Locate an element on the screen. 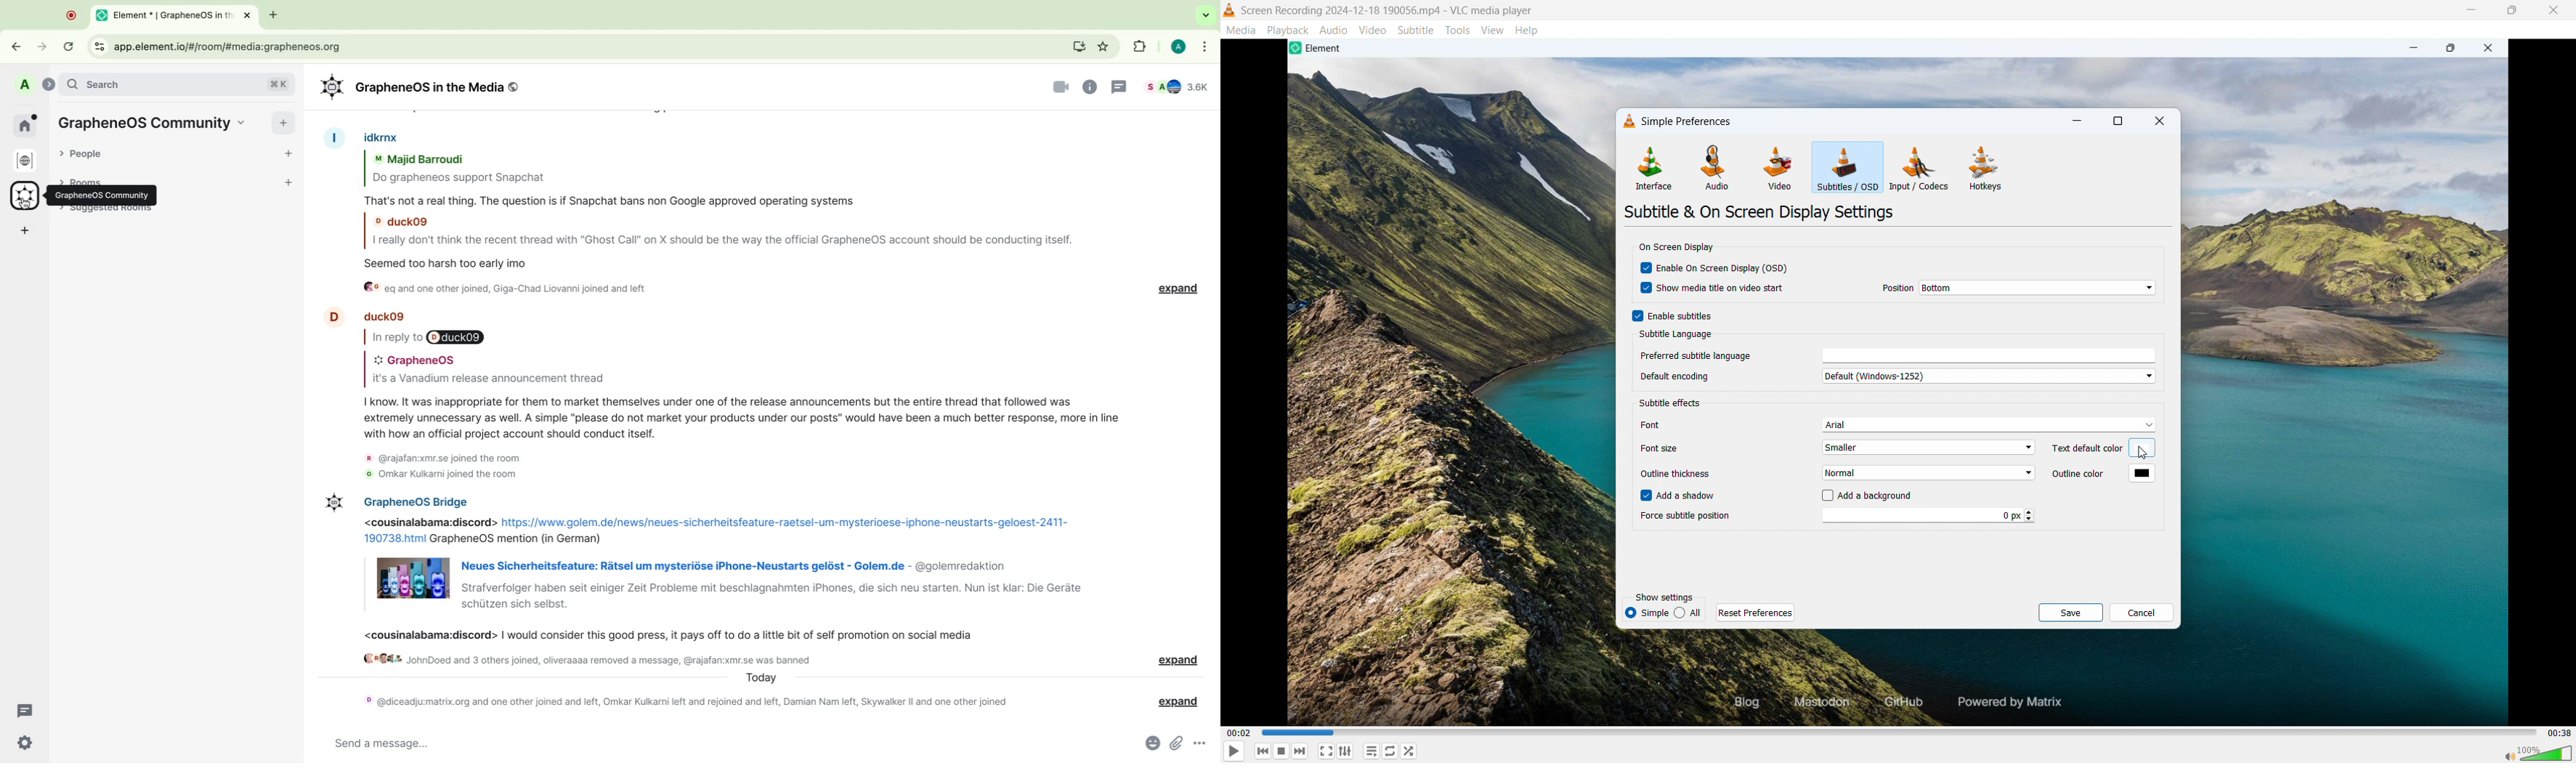  home is located at coordinates (28, 124).